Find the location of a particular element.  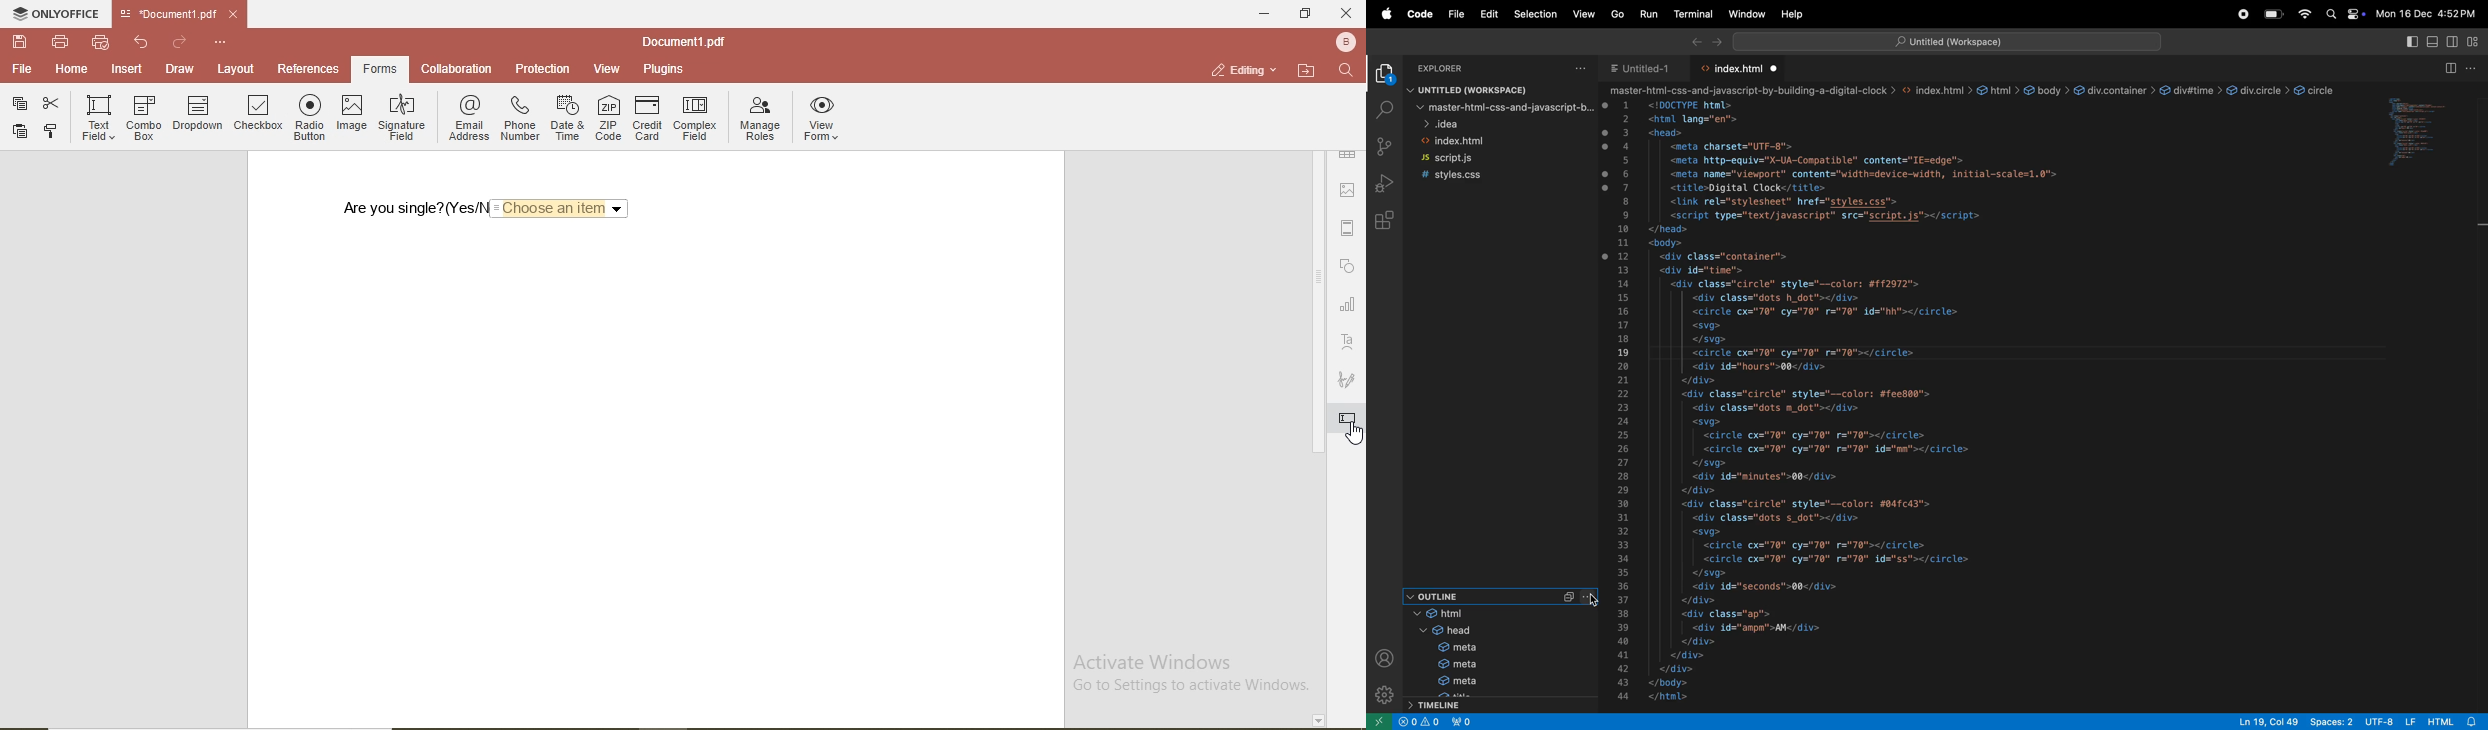

window is located at coordinates (1744, 14).